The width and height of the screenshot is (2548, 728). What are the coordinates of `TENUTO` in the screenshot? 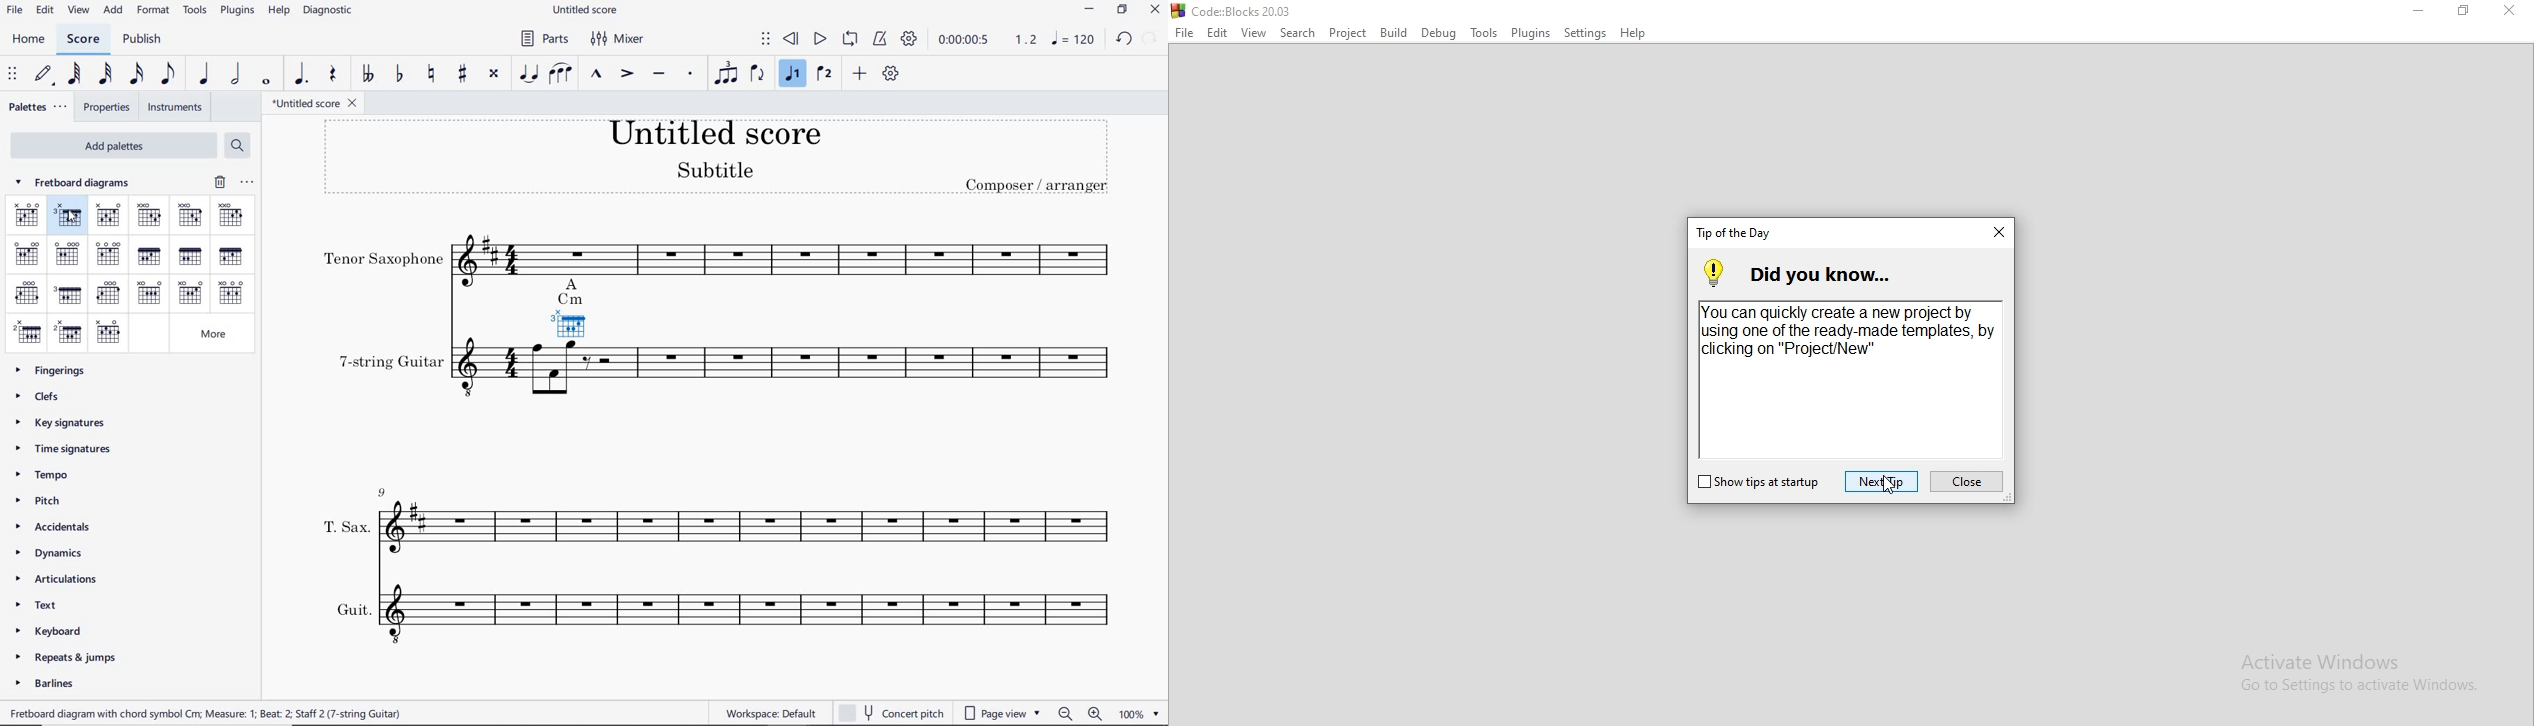 It's located at (660, 72).